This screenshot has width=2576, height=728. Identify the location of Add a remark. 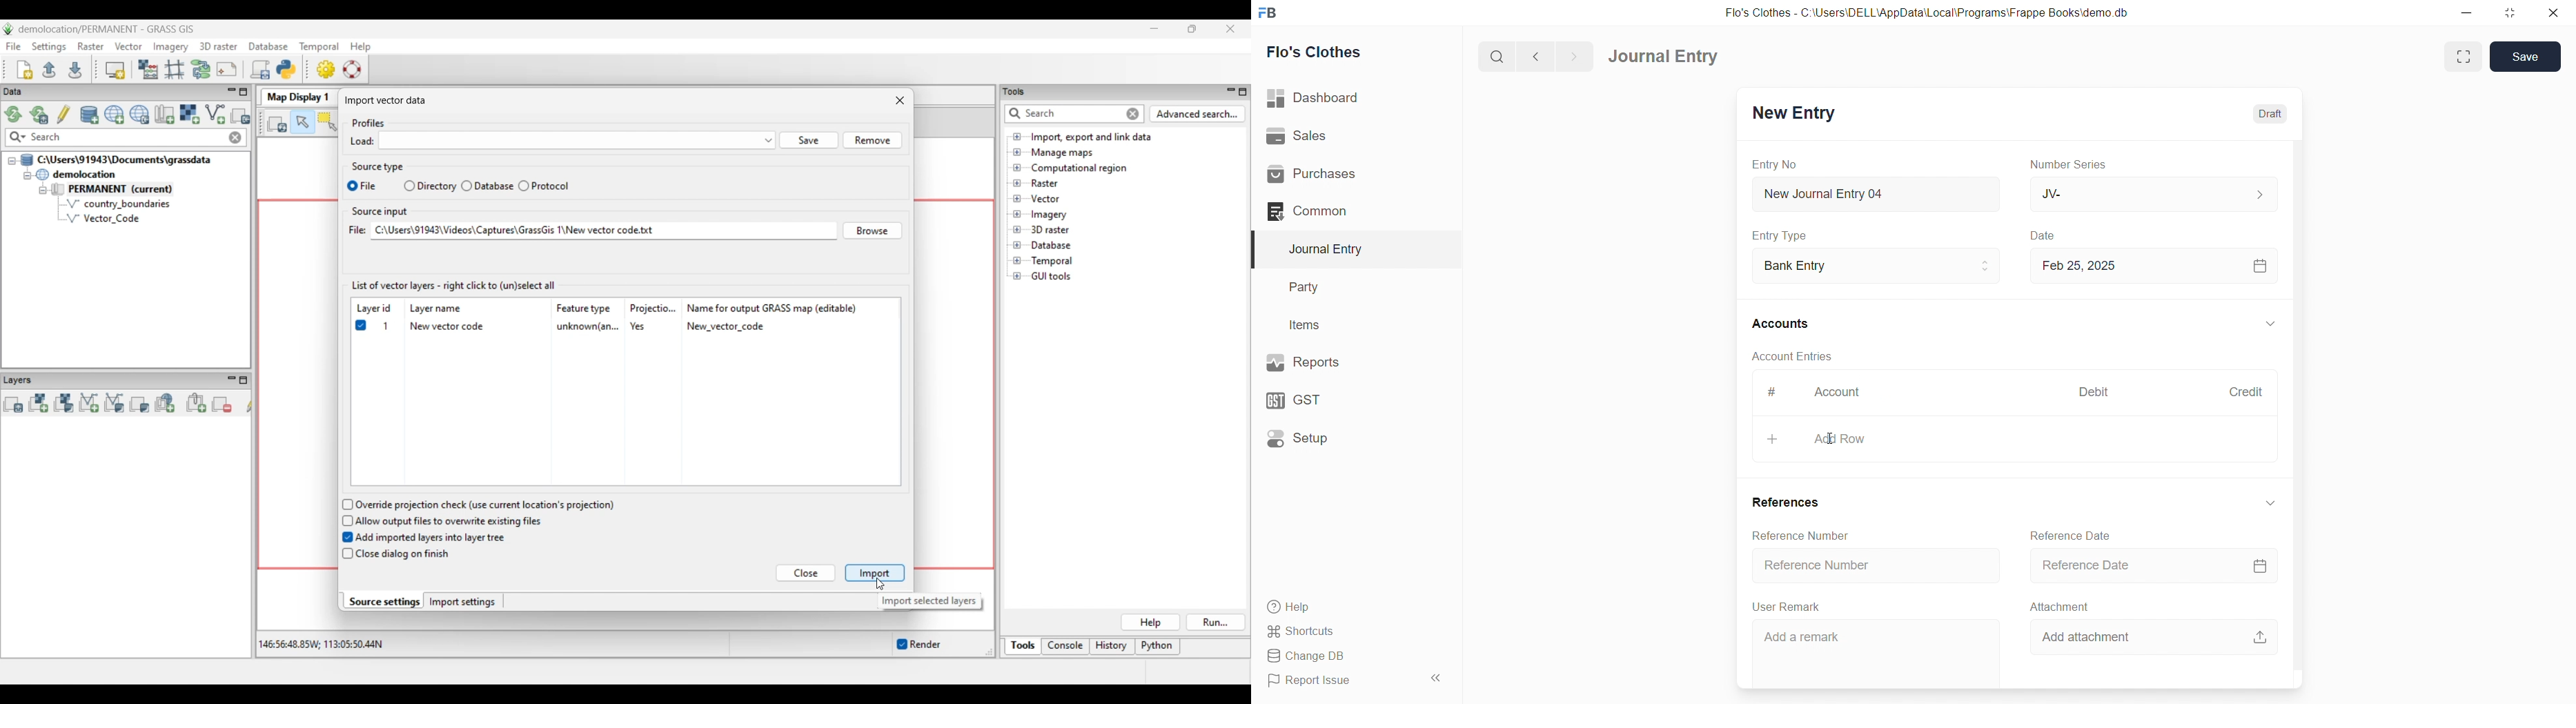
(1877, 651).